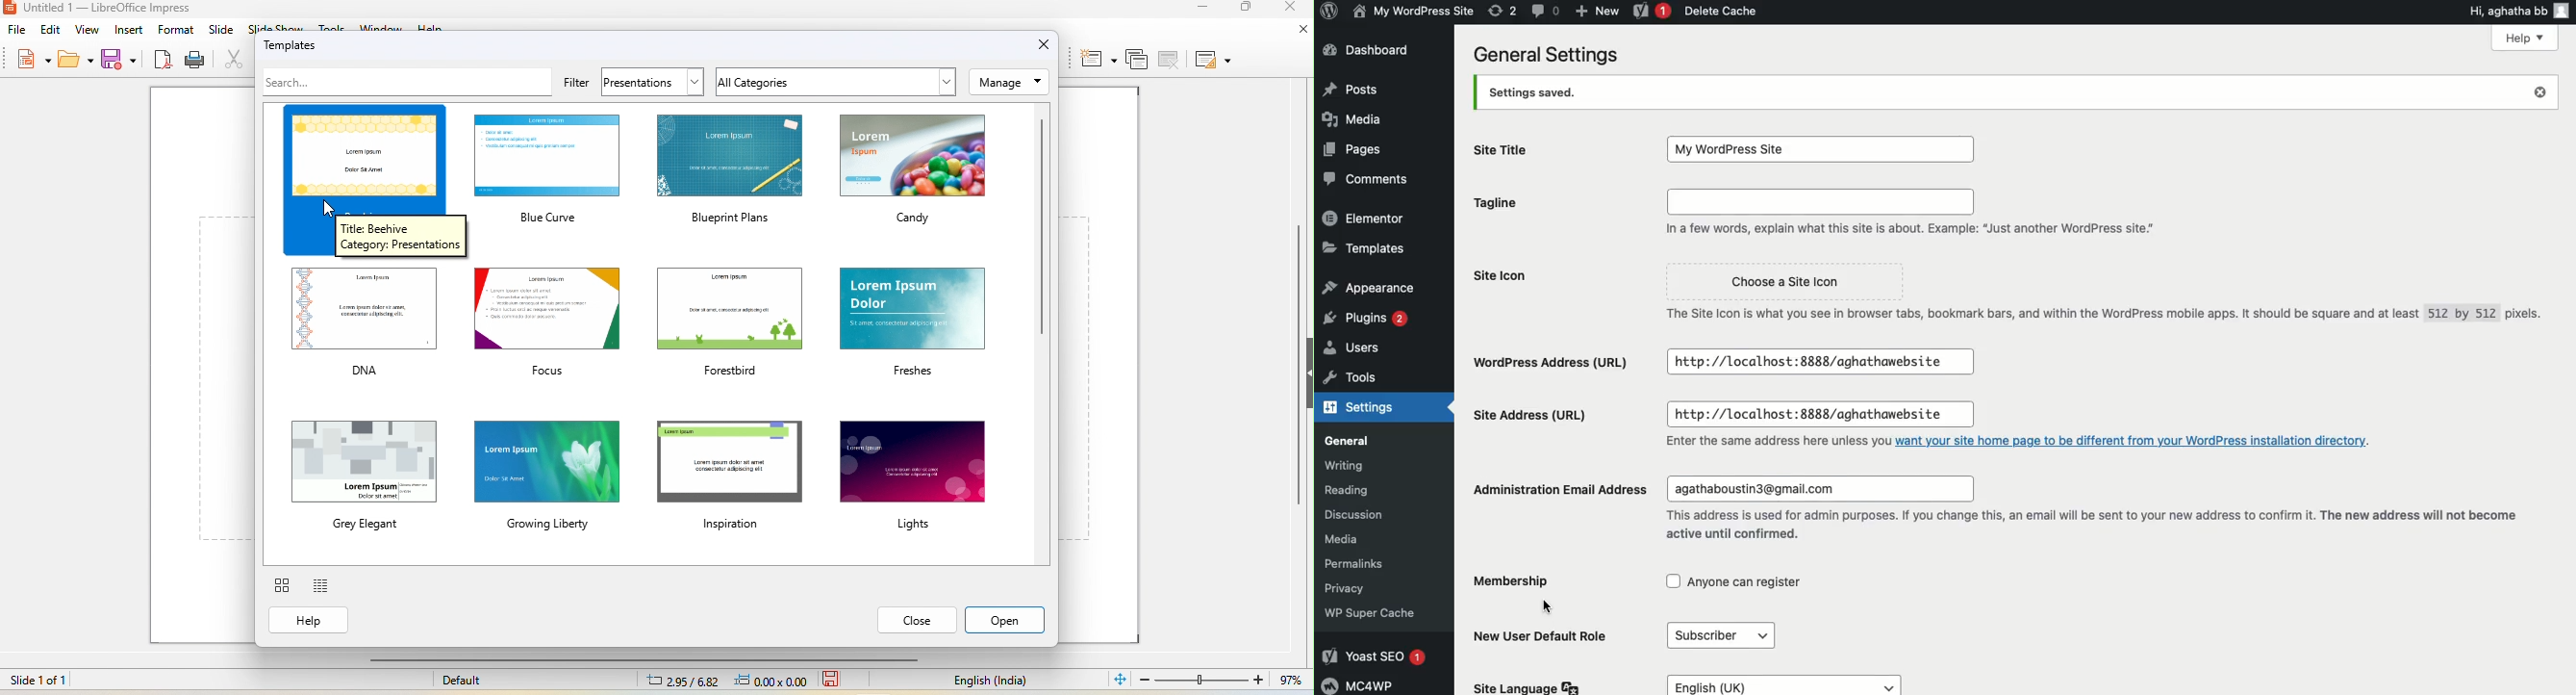  Describe the element at coordinates (1346, 465) in the screenshot. I see `Writing` at that location.